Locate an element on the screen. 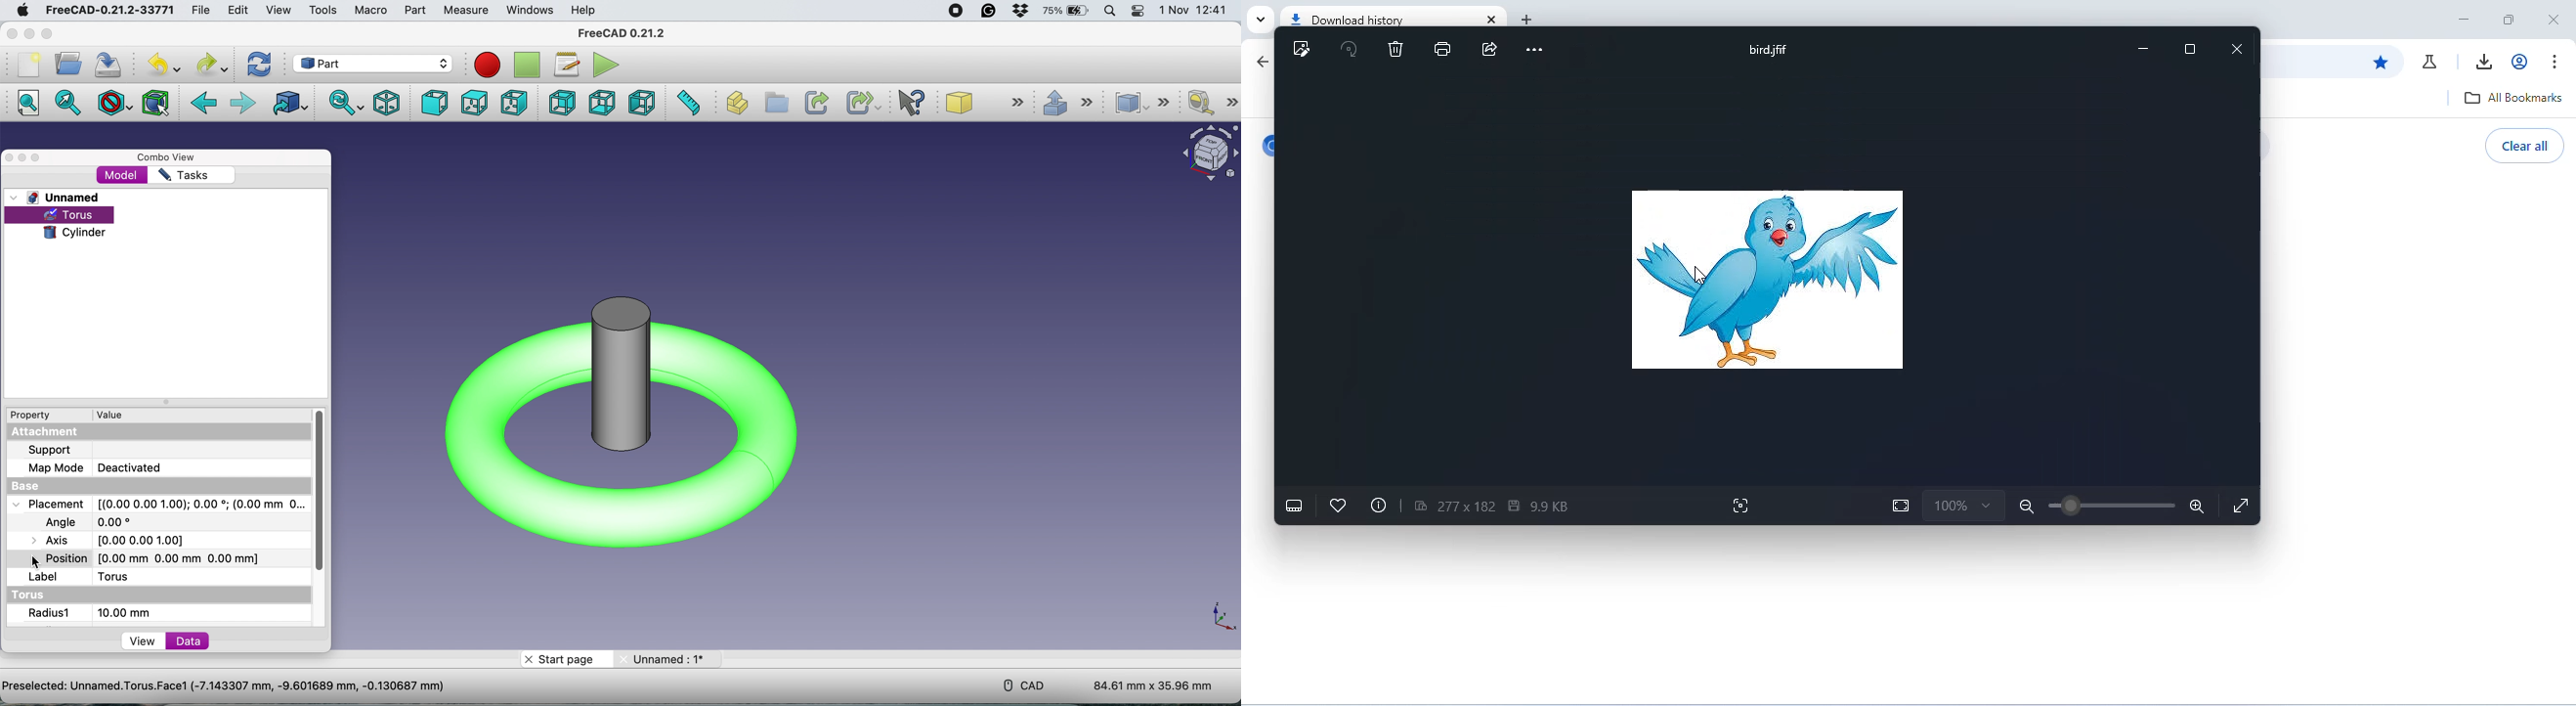  download is located at coordinates (2487, 62).